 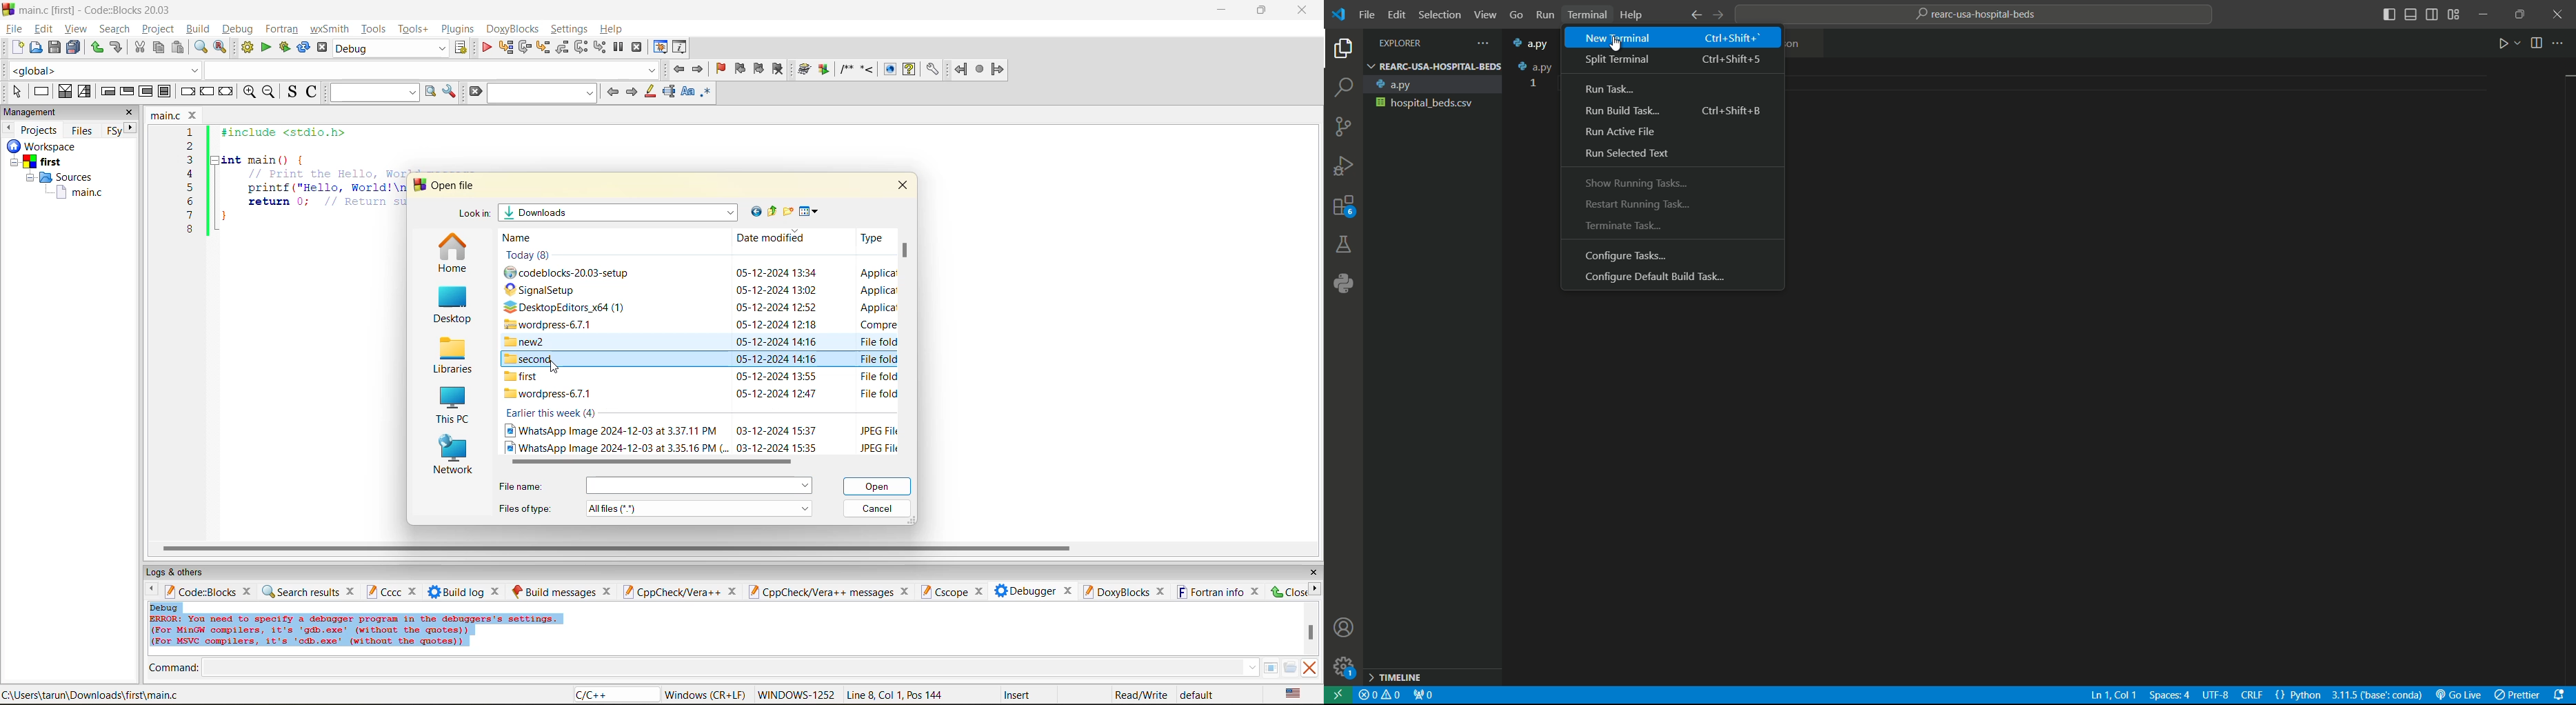 What do you see at coordinates (1211, 592) in the screenshot?
I see `fortran info` at bounding box center [1211, 592].